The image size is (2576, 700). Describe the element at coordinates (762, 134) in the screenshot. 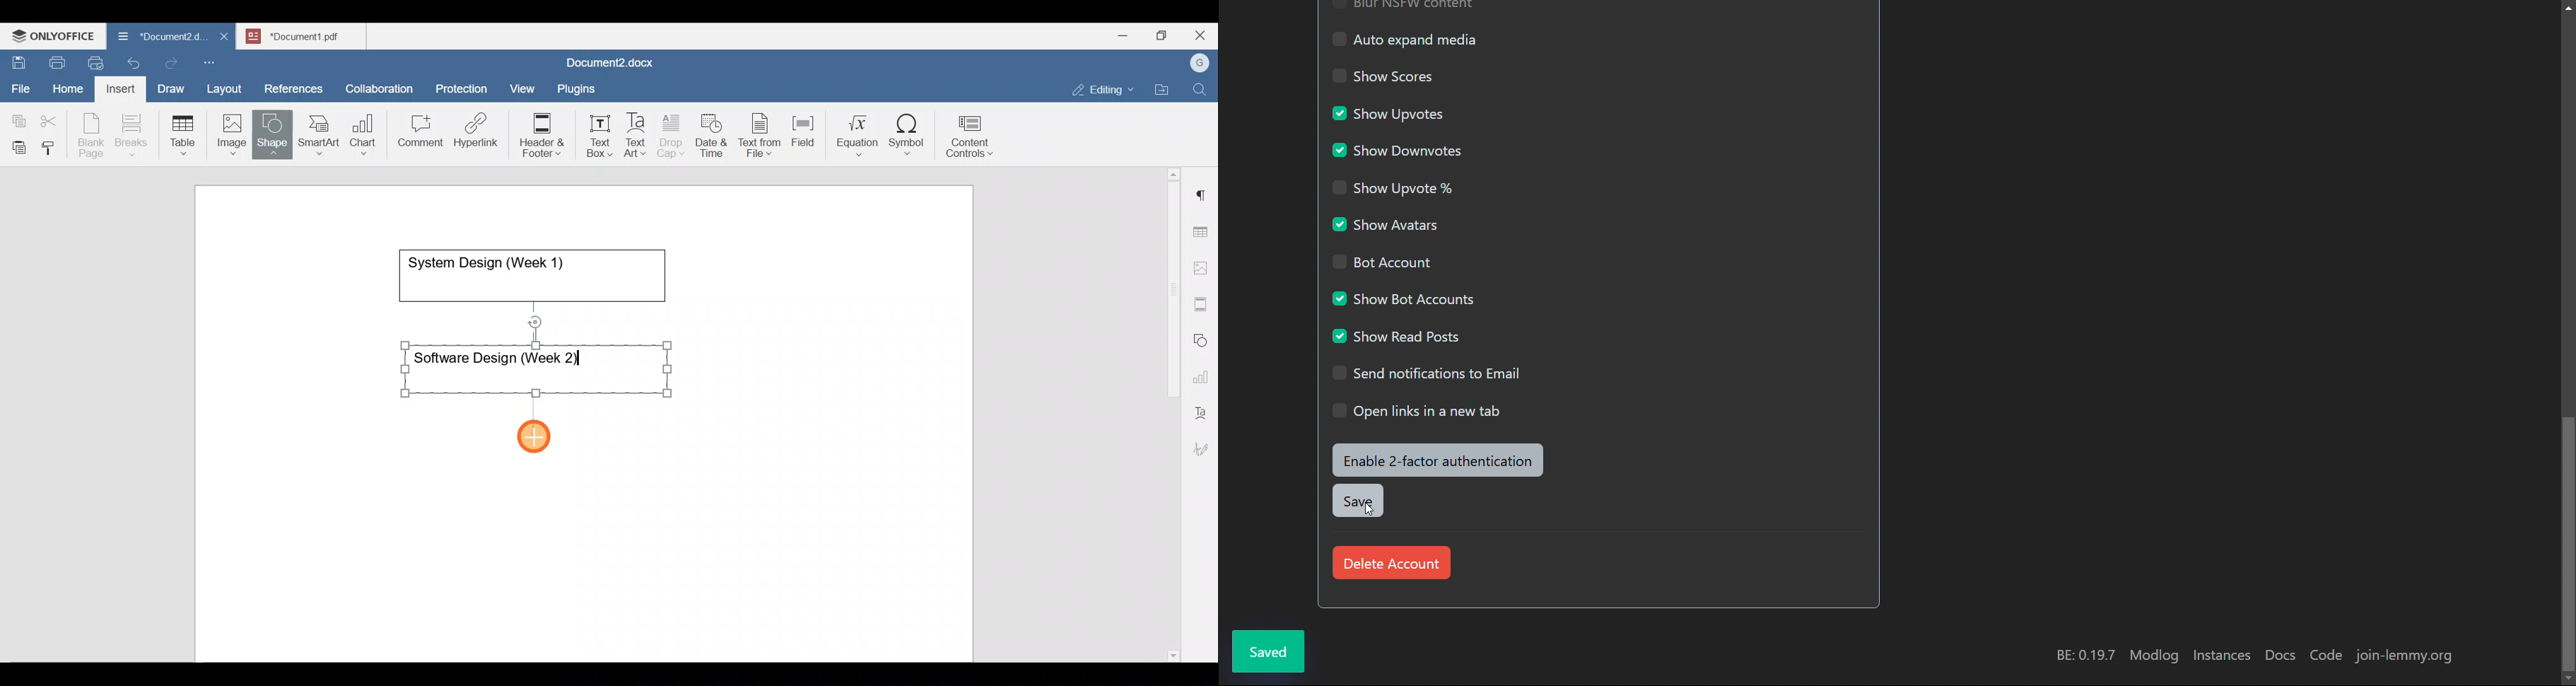

I see `Text from file` at that location.